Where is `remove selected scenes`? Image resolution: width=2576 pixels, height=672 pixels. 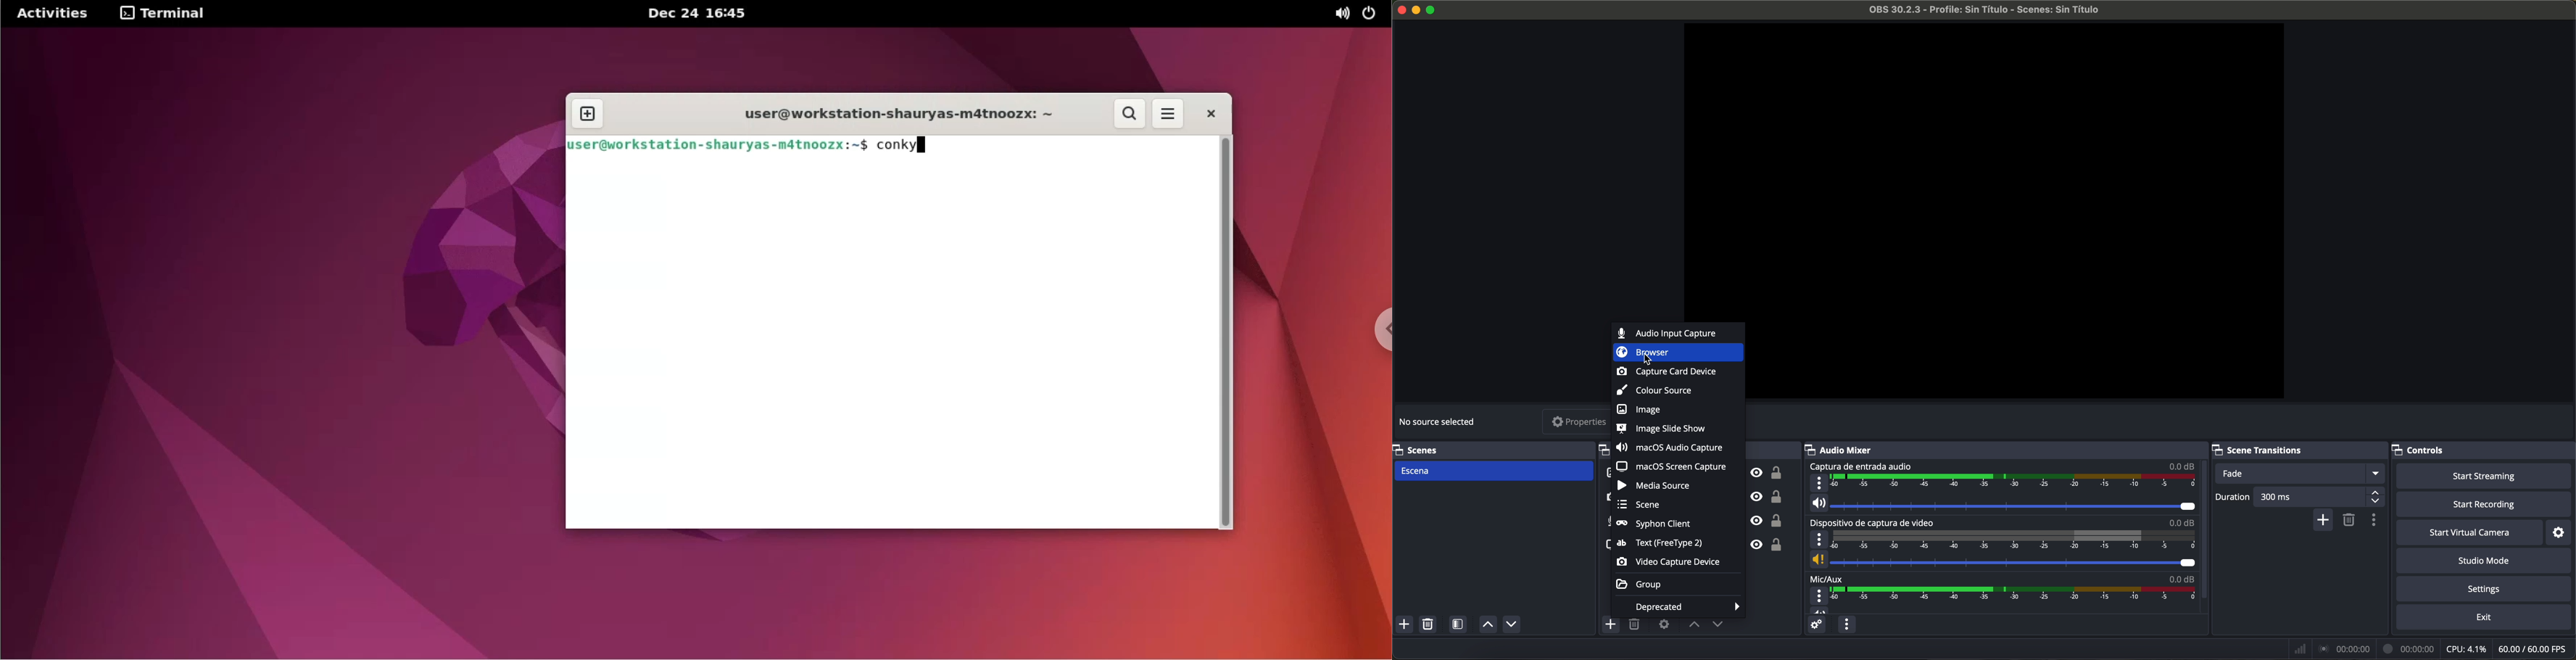 remove selected scenes is located at coordinates (1427, 624).